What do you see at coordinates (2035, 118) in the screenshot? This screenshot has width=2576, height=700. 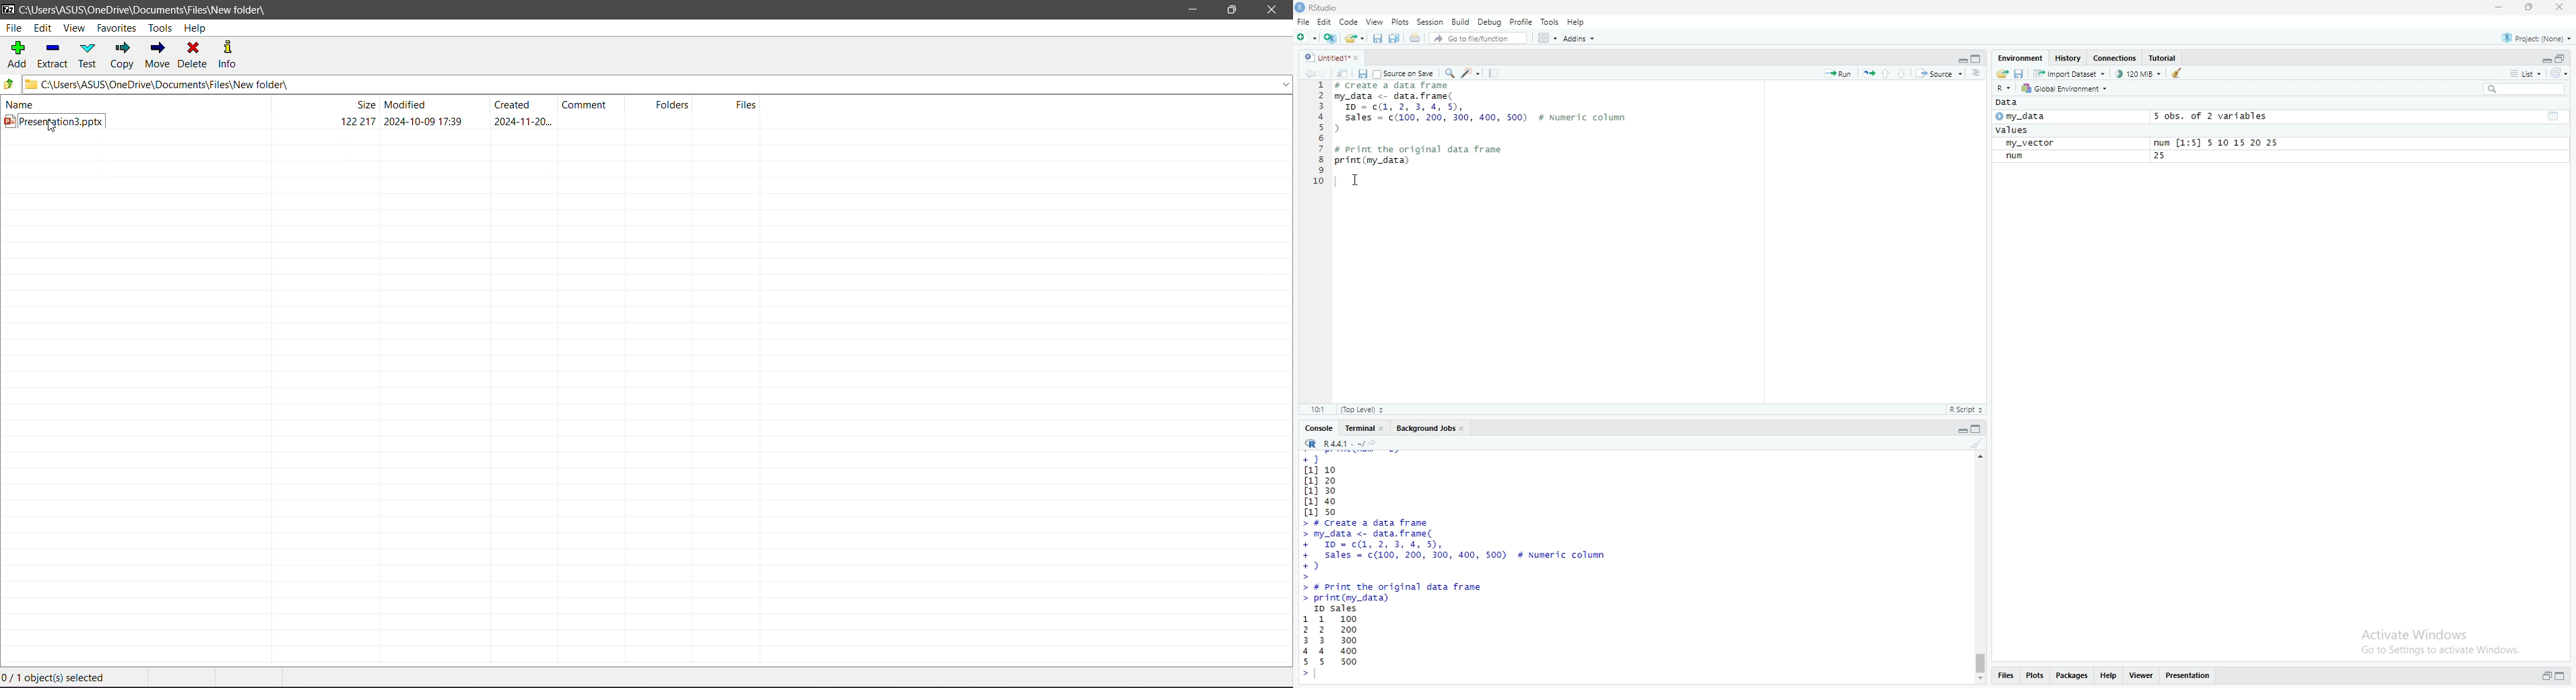 I see `my_data` at bounding box center [2035, 118].